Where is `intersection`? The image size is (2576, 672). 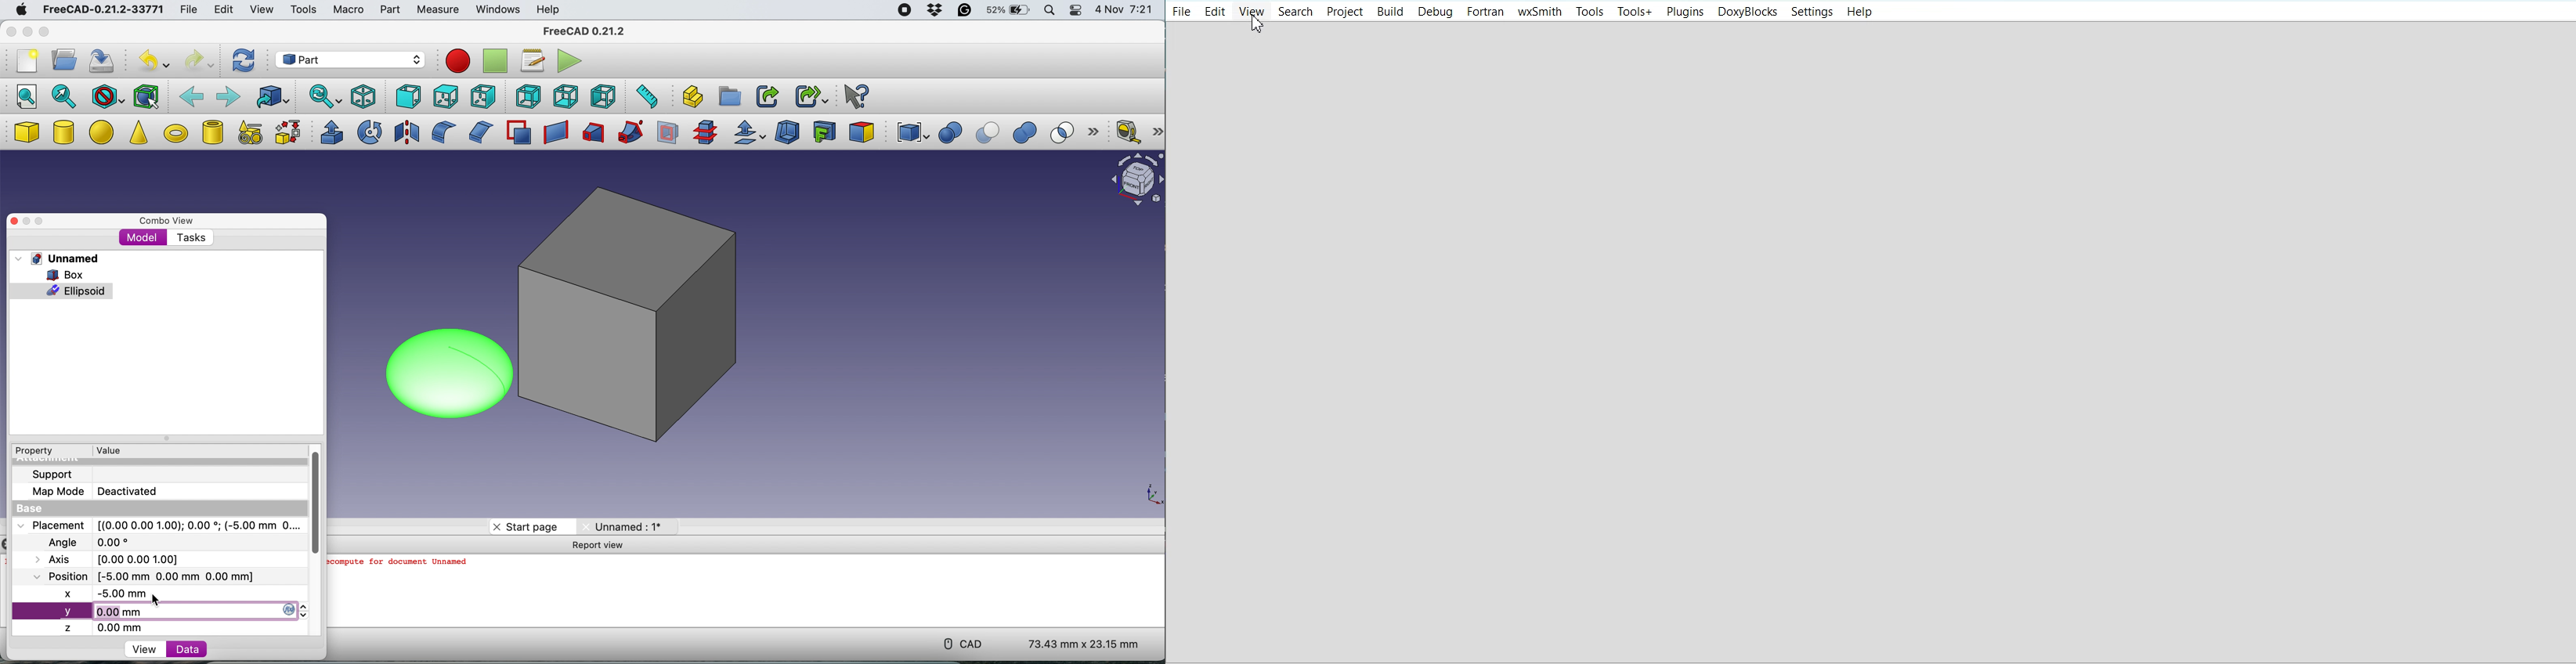
intersection is located at coordinates (1068, 132).